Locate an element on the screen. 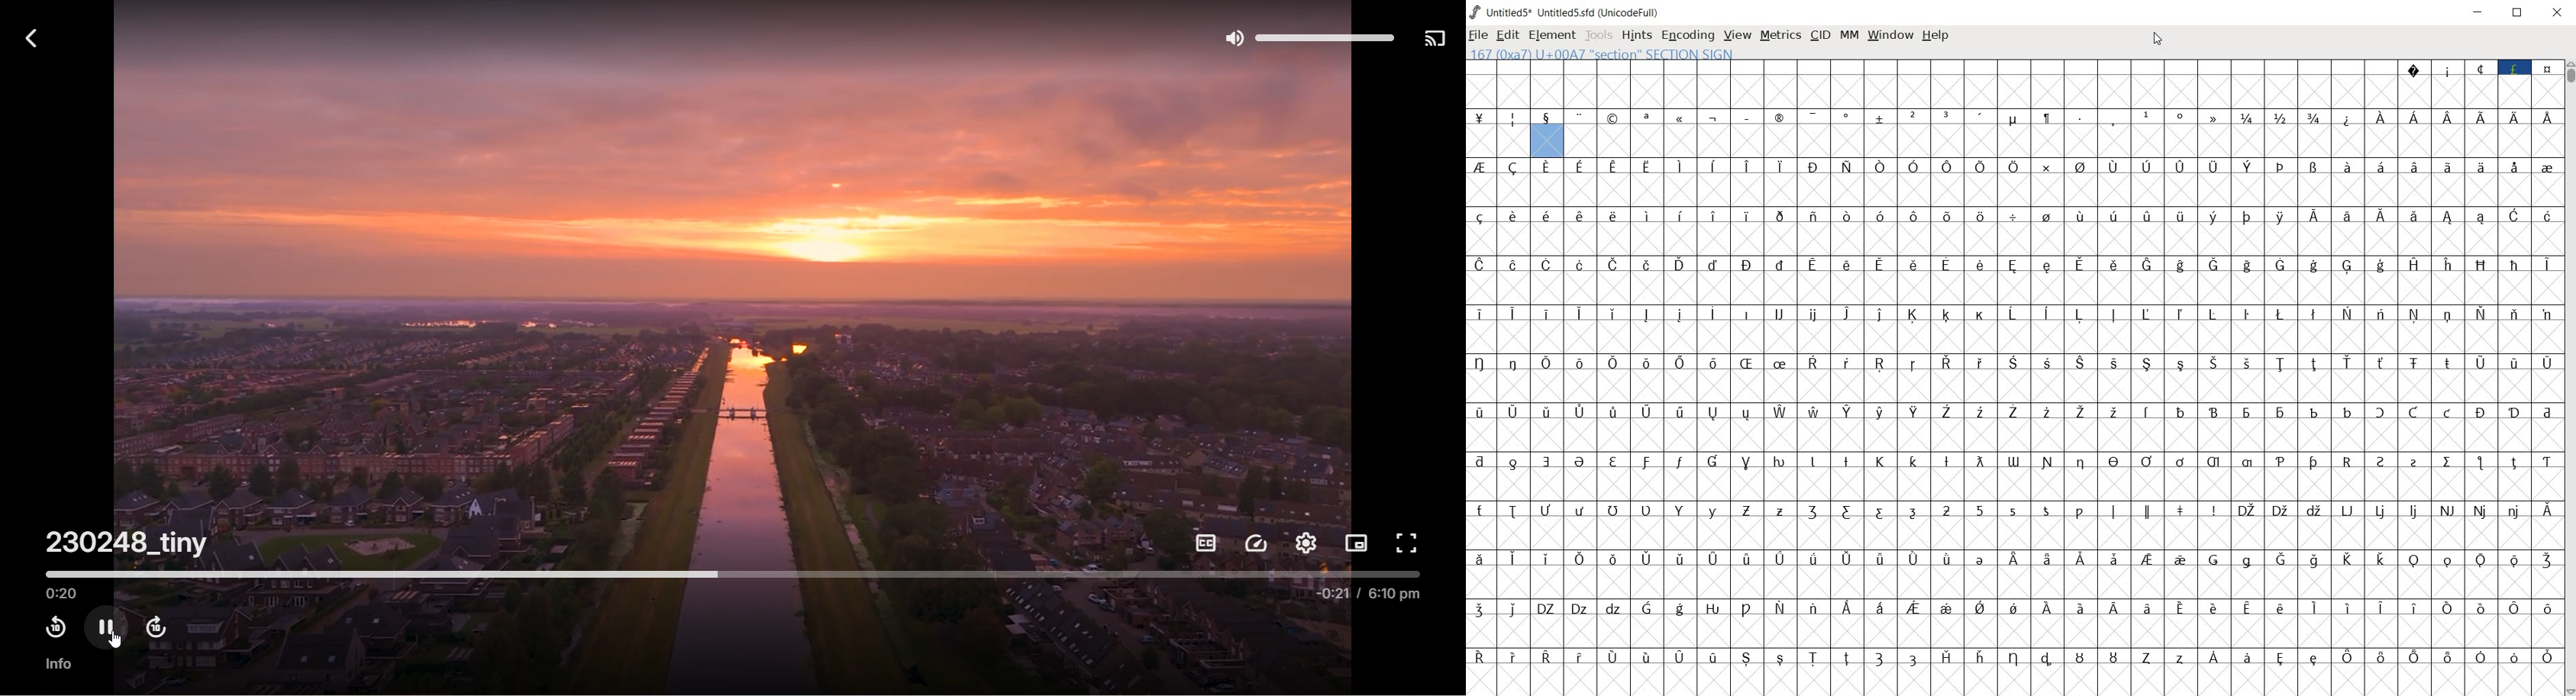  special letters is located at coordinates (2019, 165).